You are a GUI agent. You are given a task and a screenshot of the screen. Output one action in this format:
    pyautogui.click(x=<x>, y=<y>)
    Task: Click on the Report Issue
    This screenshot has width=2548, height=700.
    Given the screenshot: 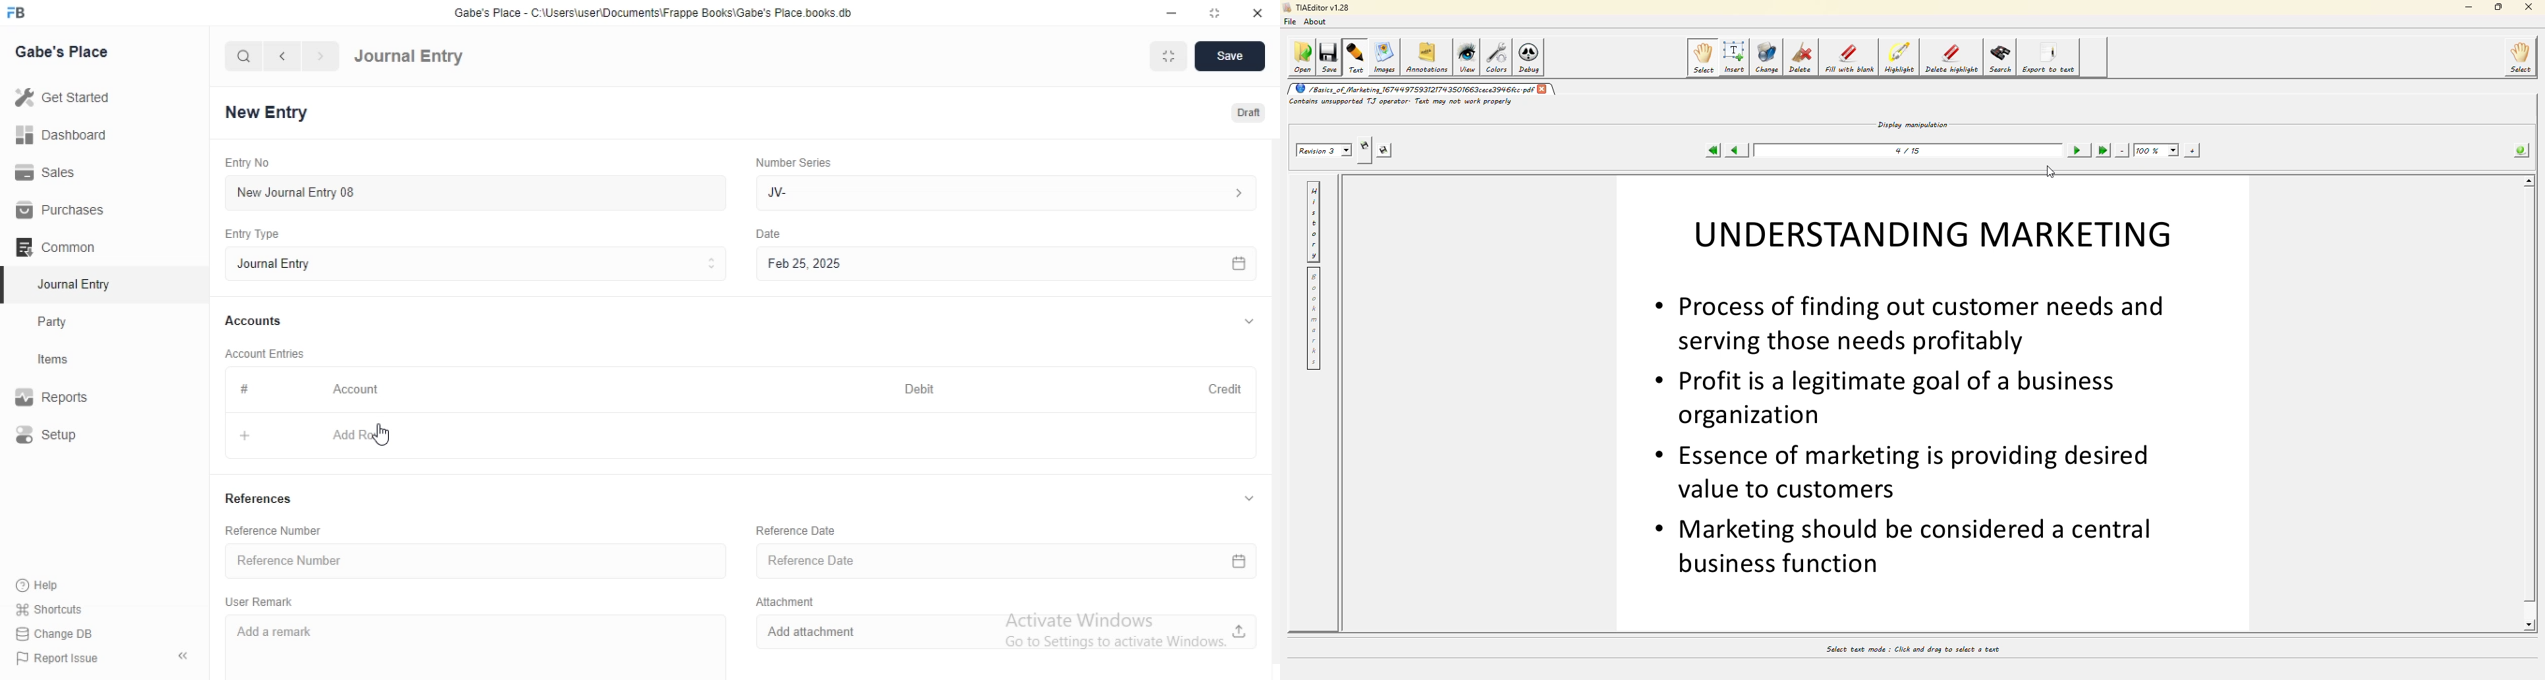 What is the action you would take?
    pyautogui.click(x=67, y=658)
    